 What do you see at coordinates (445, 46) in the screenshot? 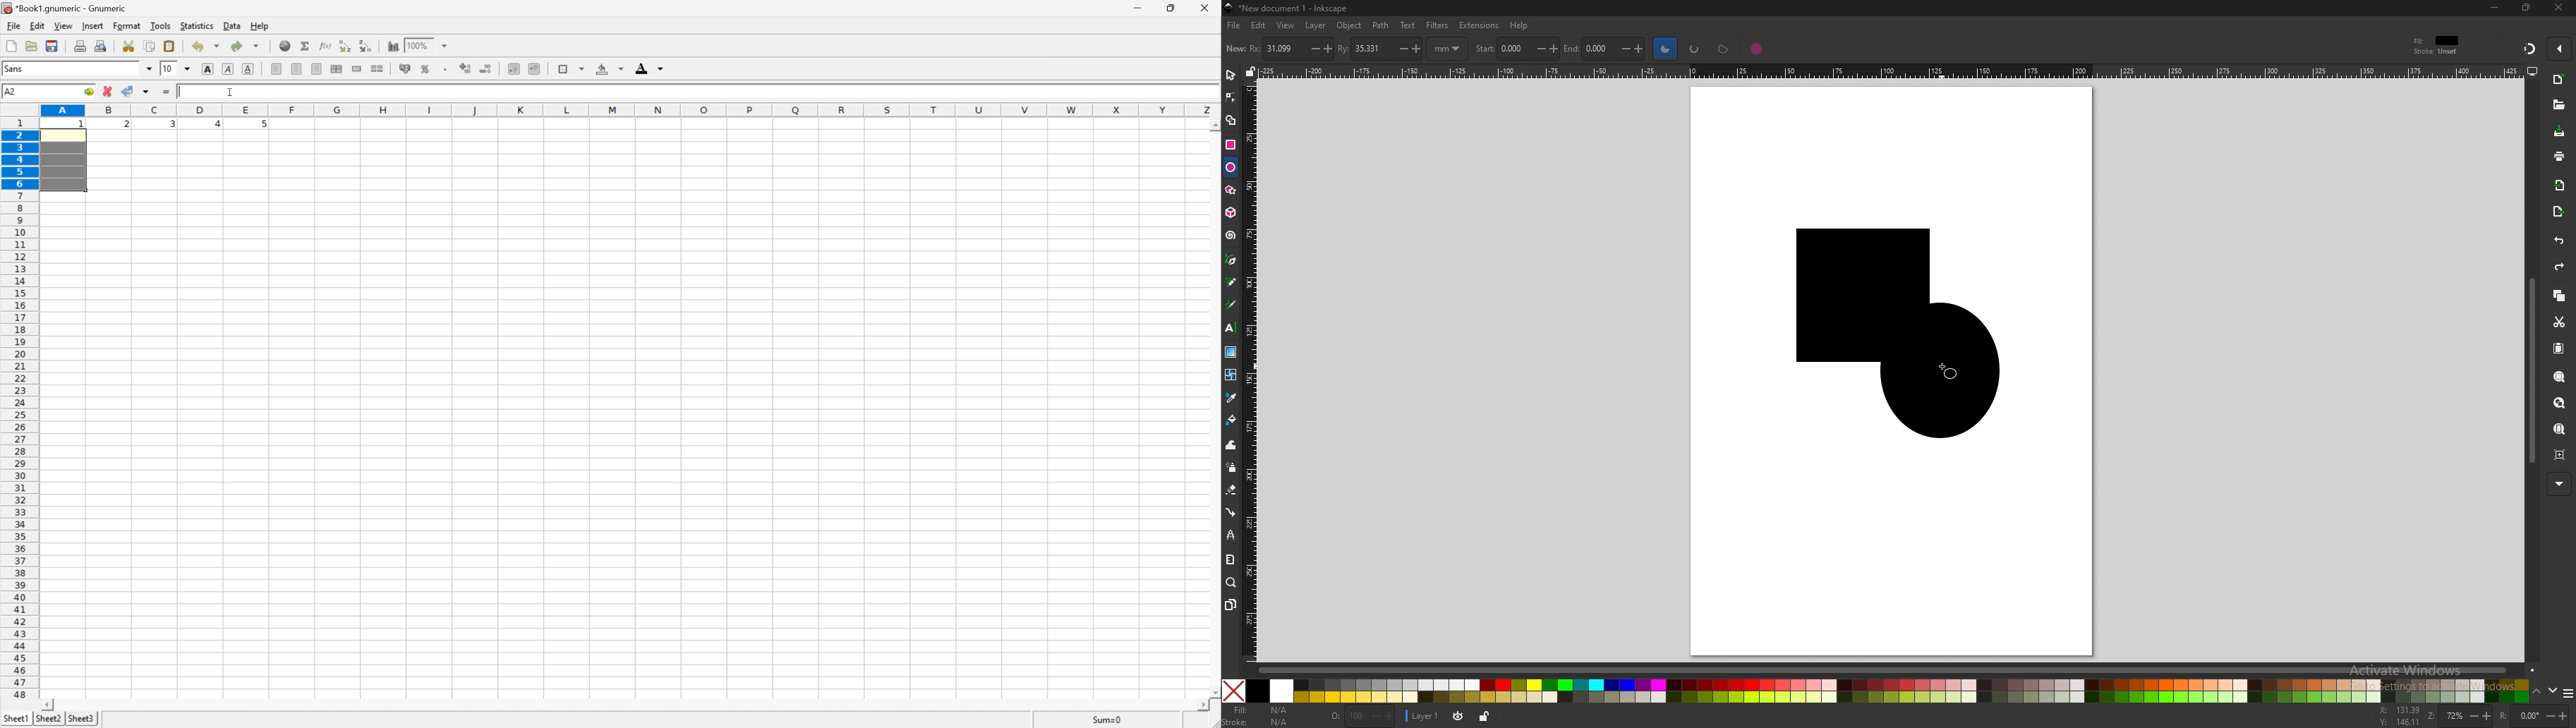
I see `drop down` at bounding box center [445, 46].